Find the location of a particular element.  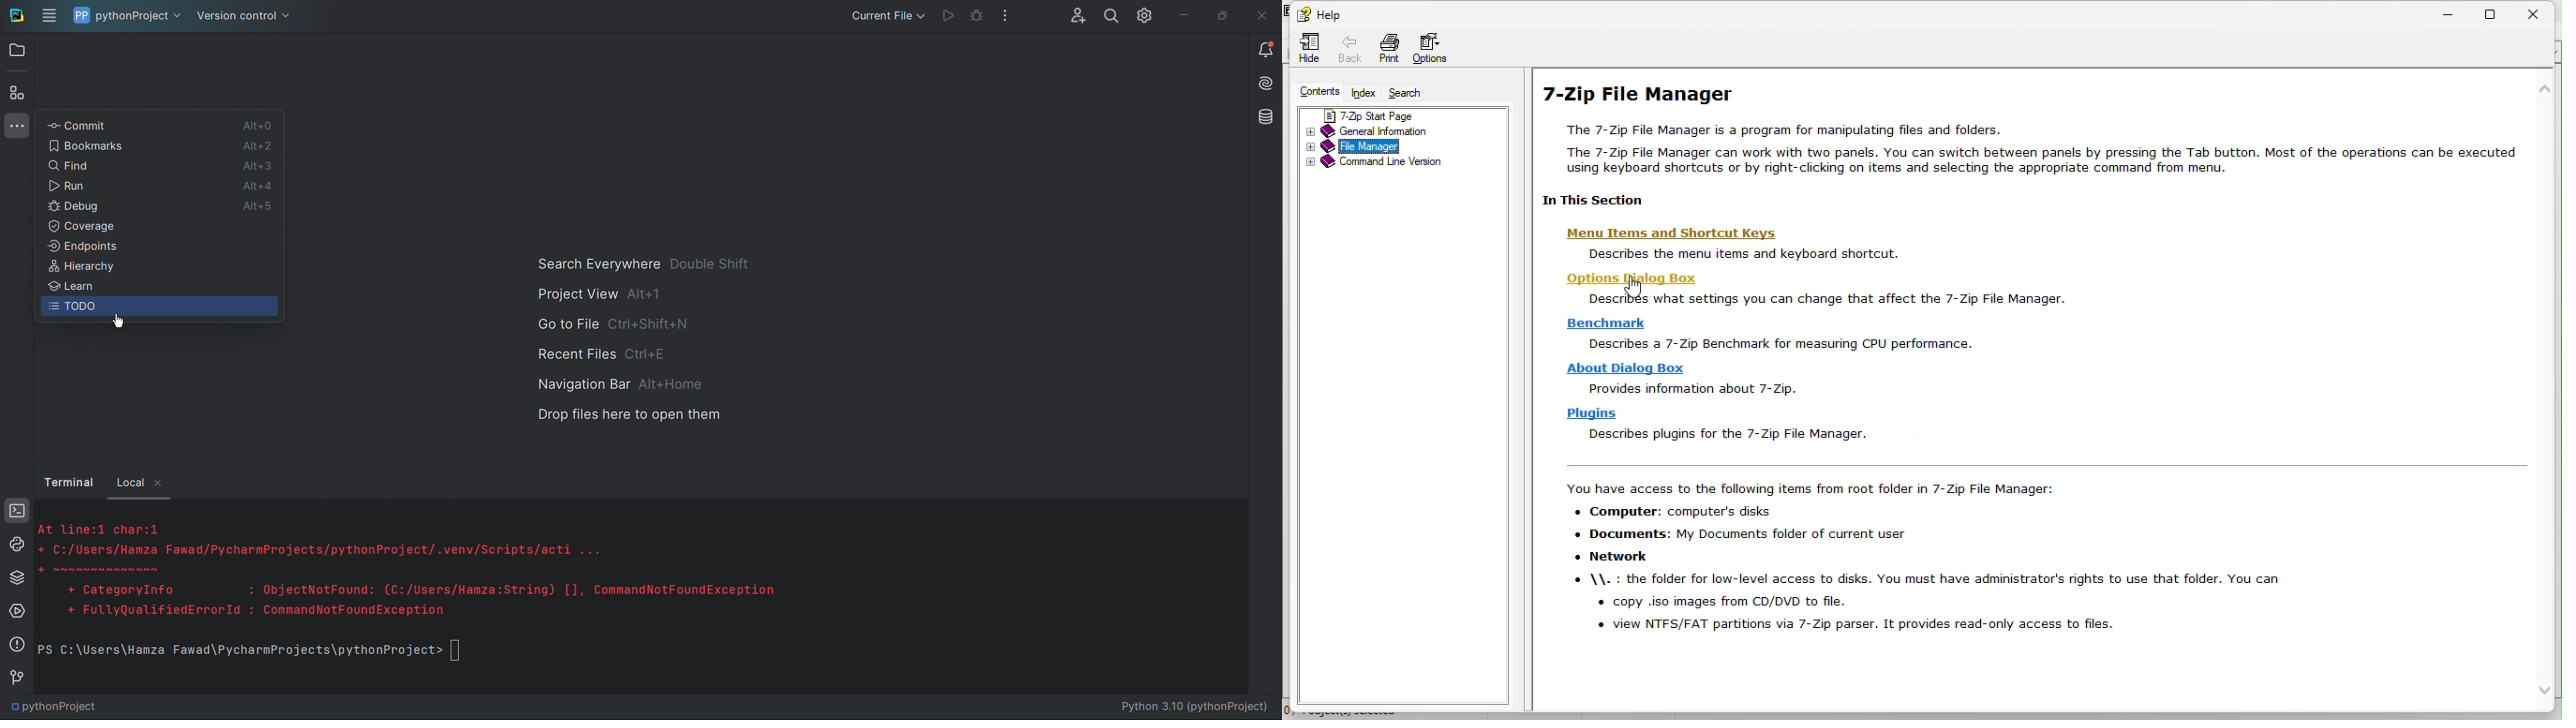

plugins is located at coordinates (1594, 413).